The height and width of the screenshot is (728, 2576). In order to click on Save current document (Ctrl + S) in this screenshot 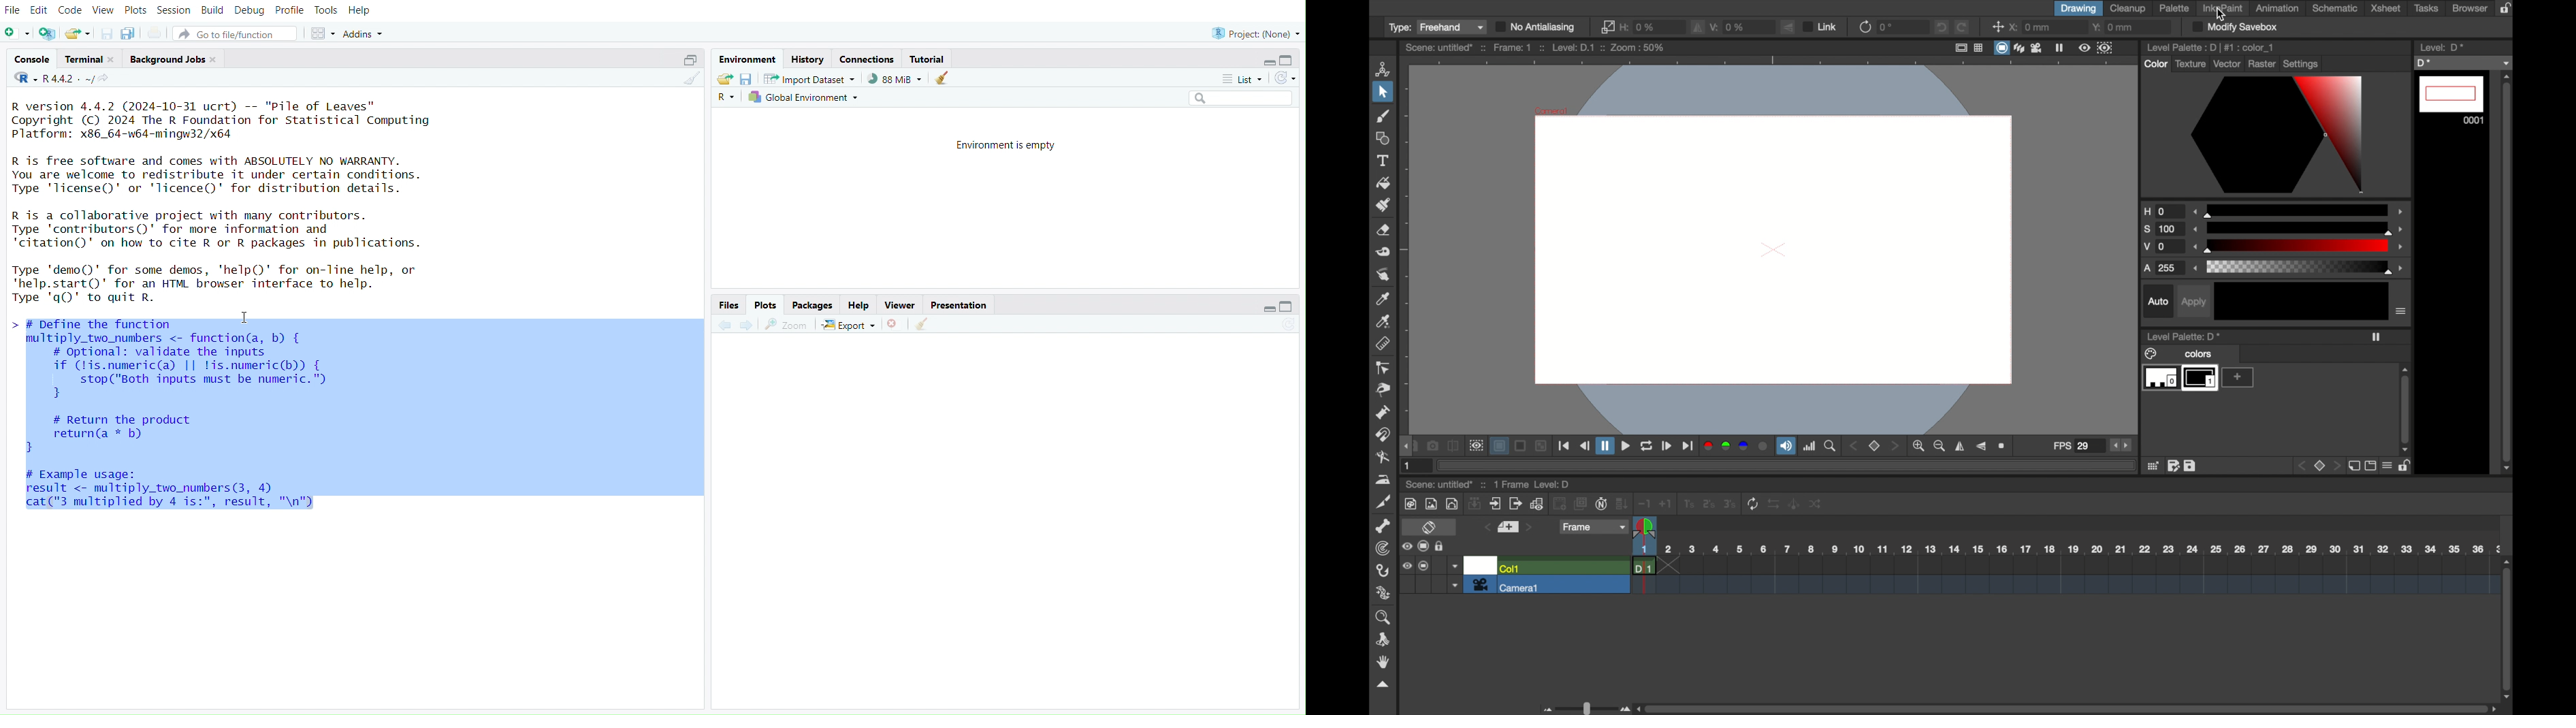, I will do `click(103, 33)`.